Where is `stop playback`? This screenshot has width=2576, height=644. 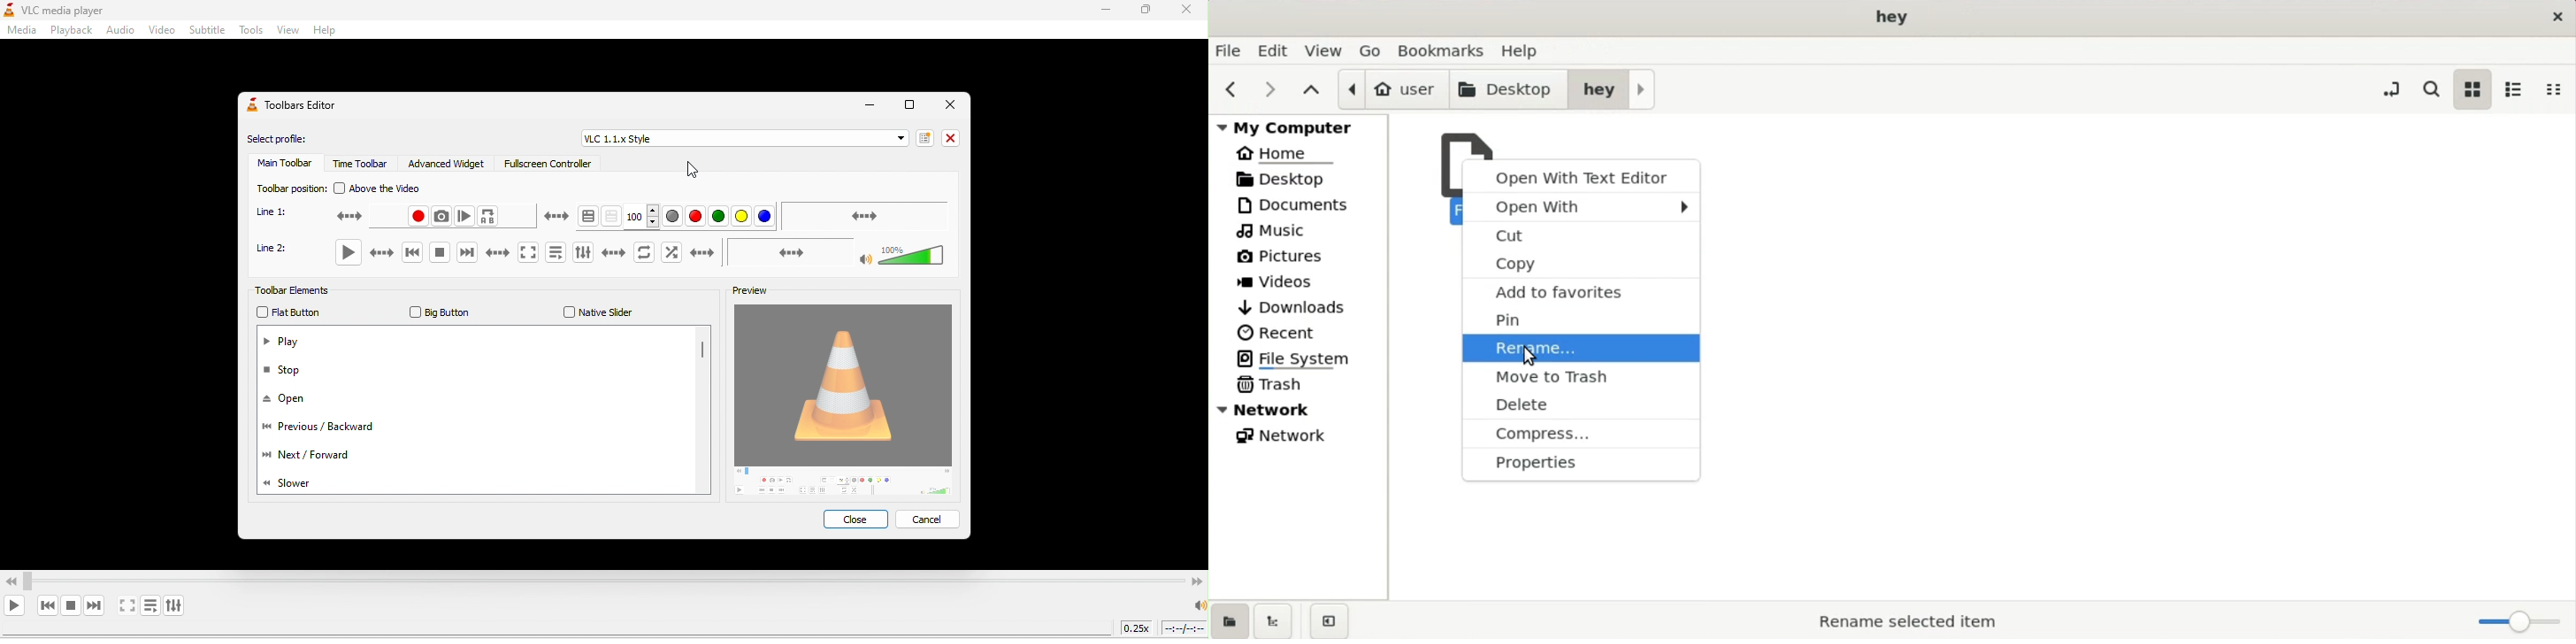 stop playback is located at coordinates (70, 605).